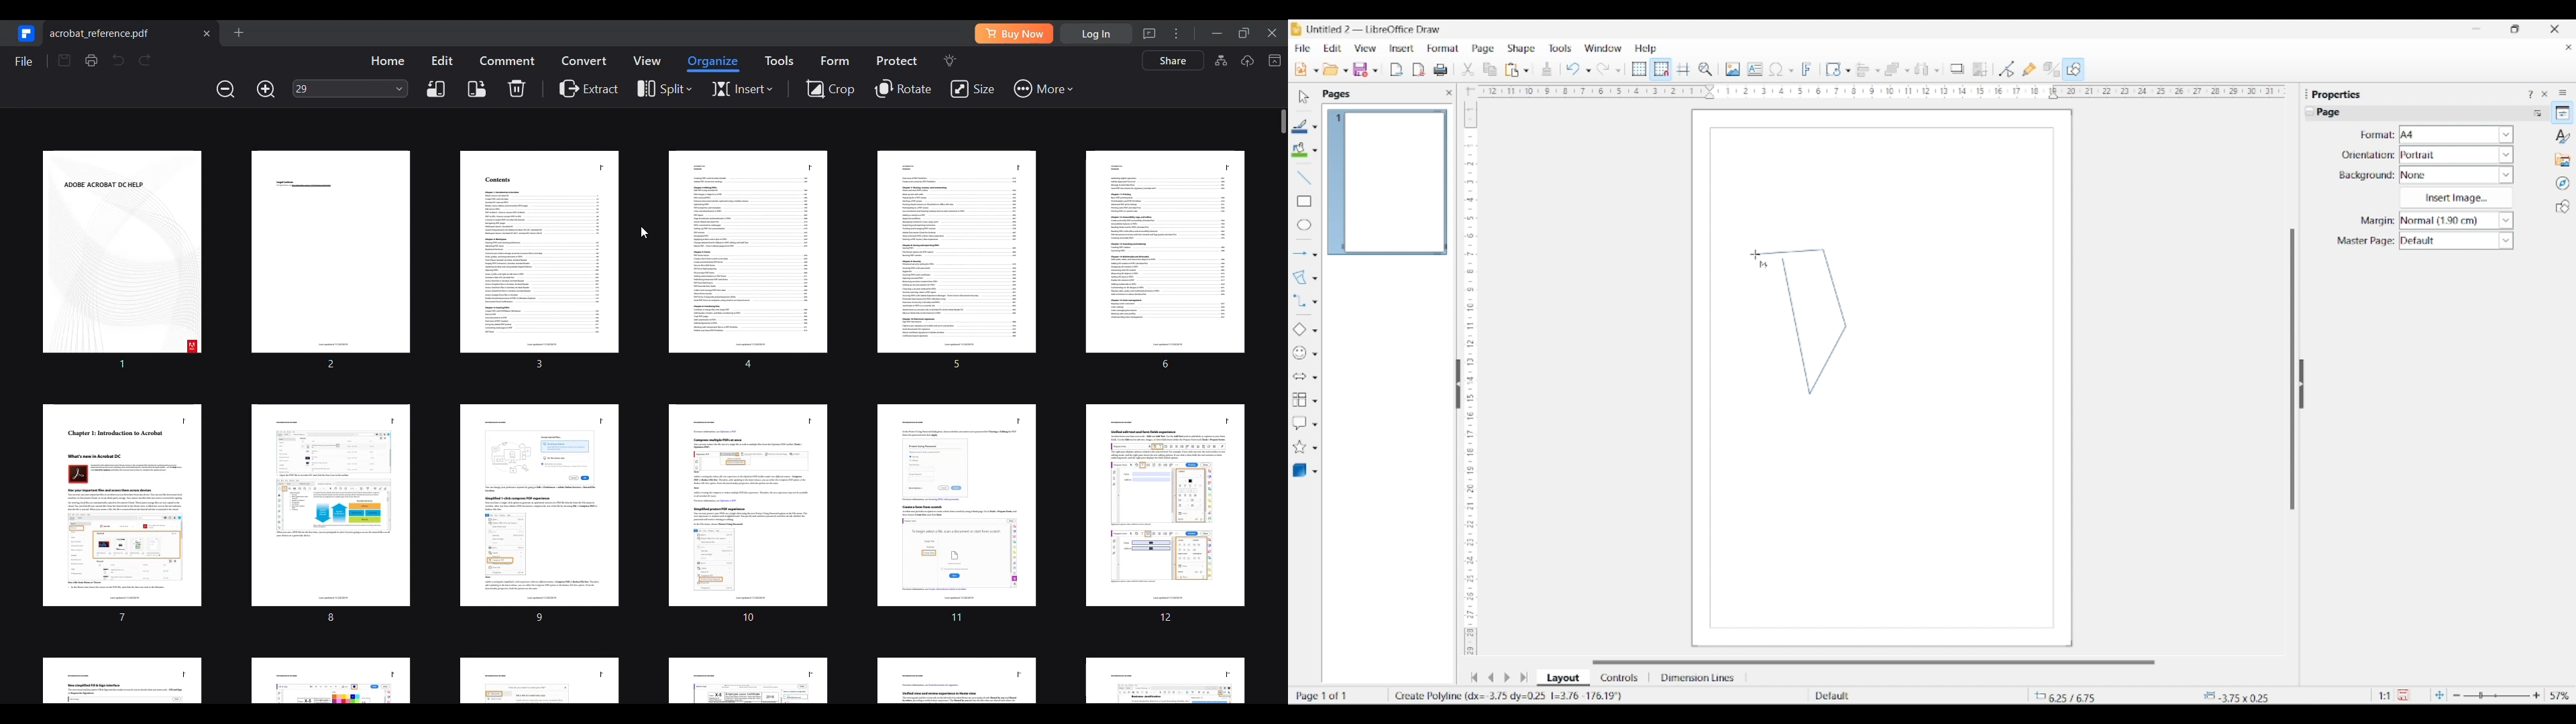 This screenshot has height=728, width=2576. Describe the element at coordinates (1877, 91) in the screenshot. I see `Horizontal ruler` at that location.